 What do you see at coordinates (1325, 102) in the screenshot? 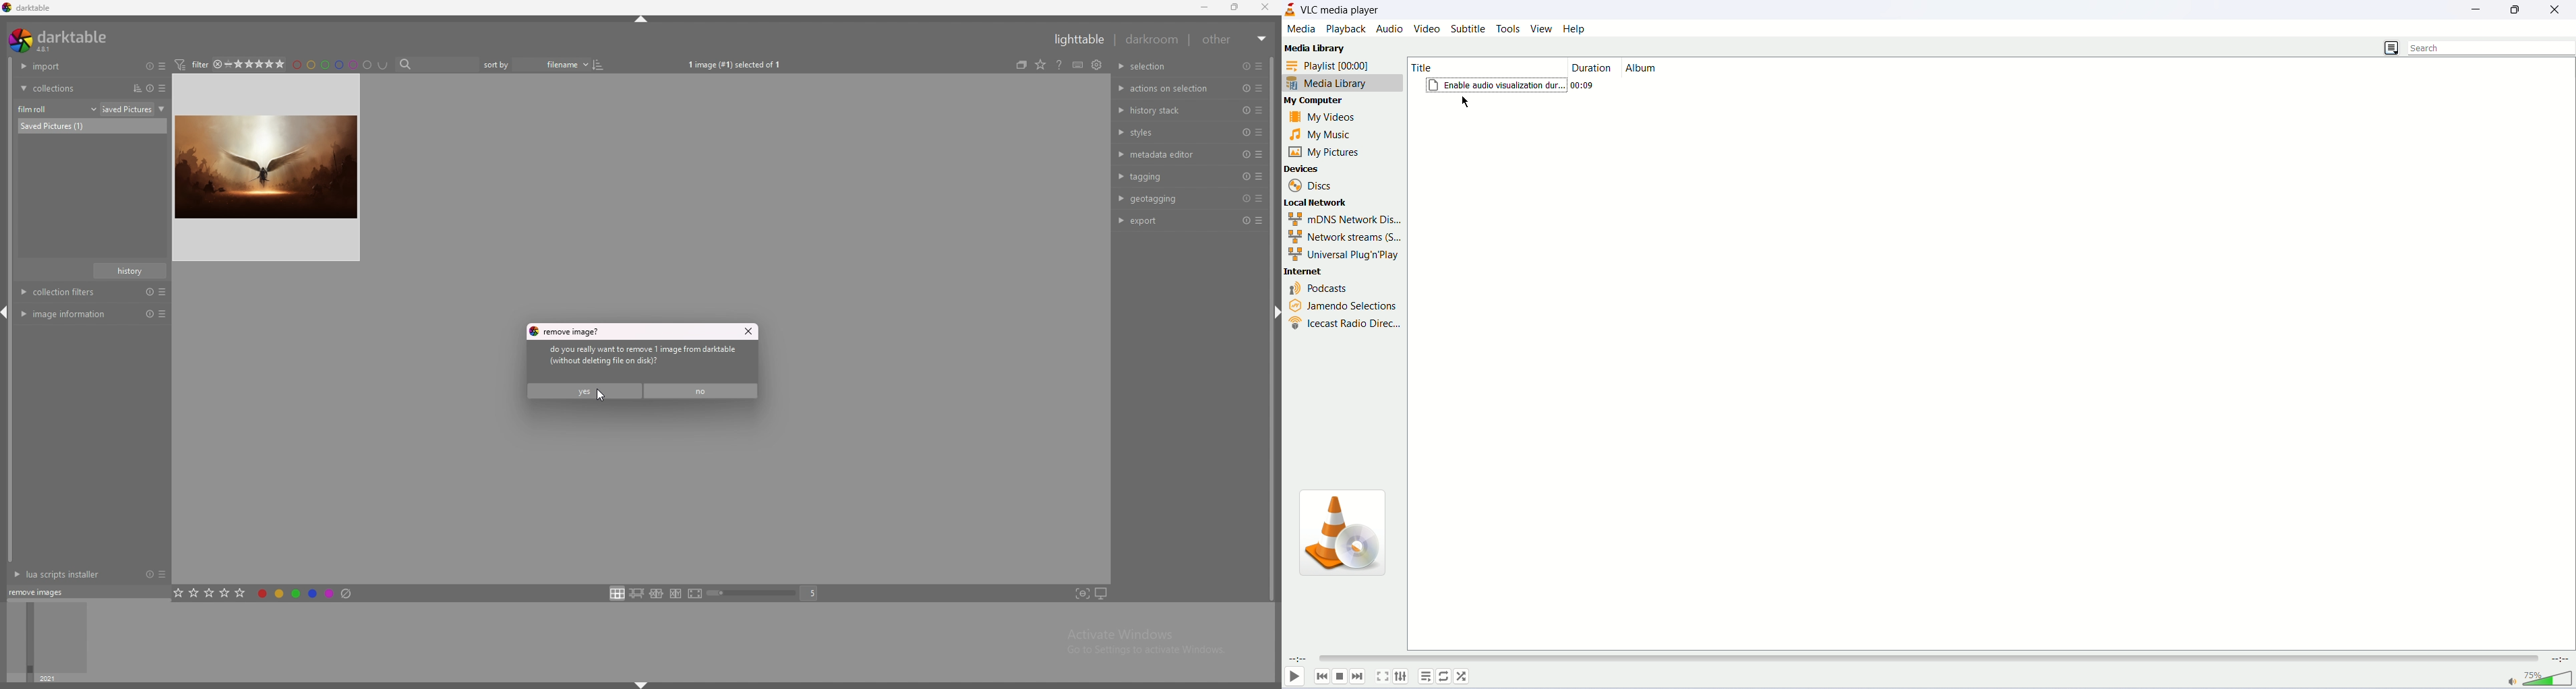
I see `my computer` at bounding box center [1325, 102].